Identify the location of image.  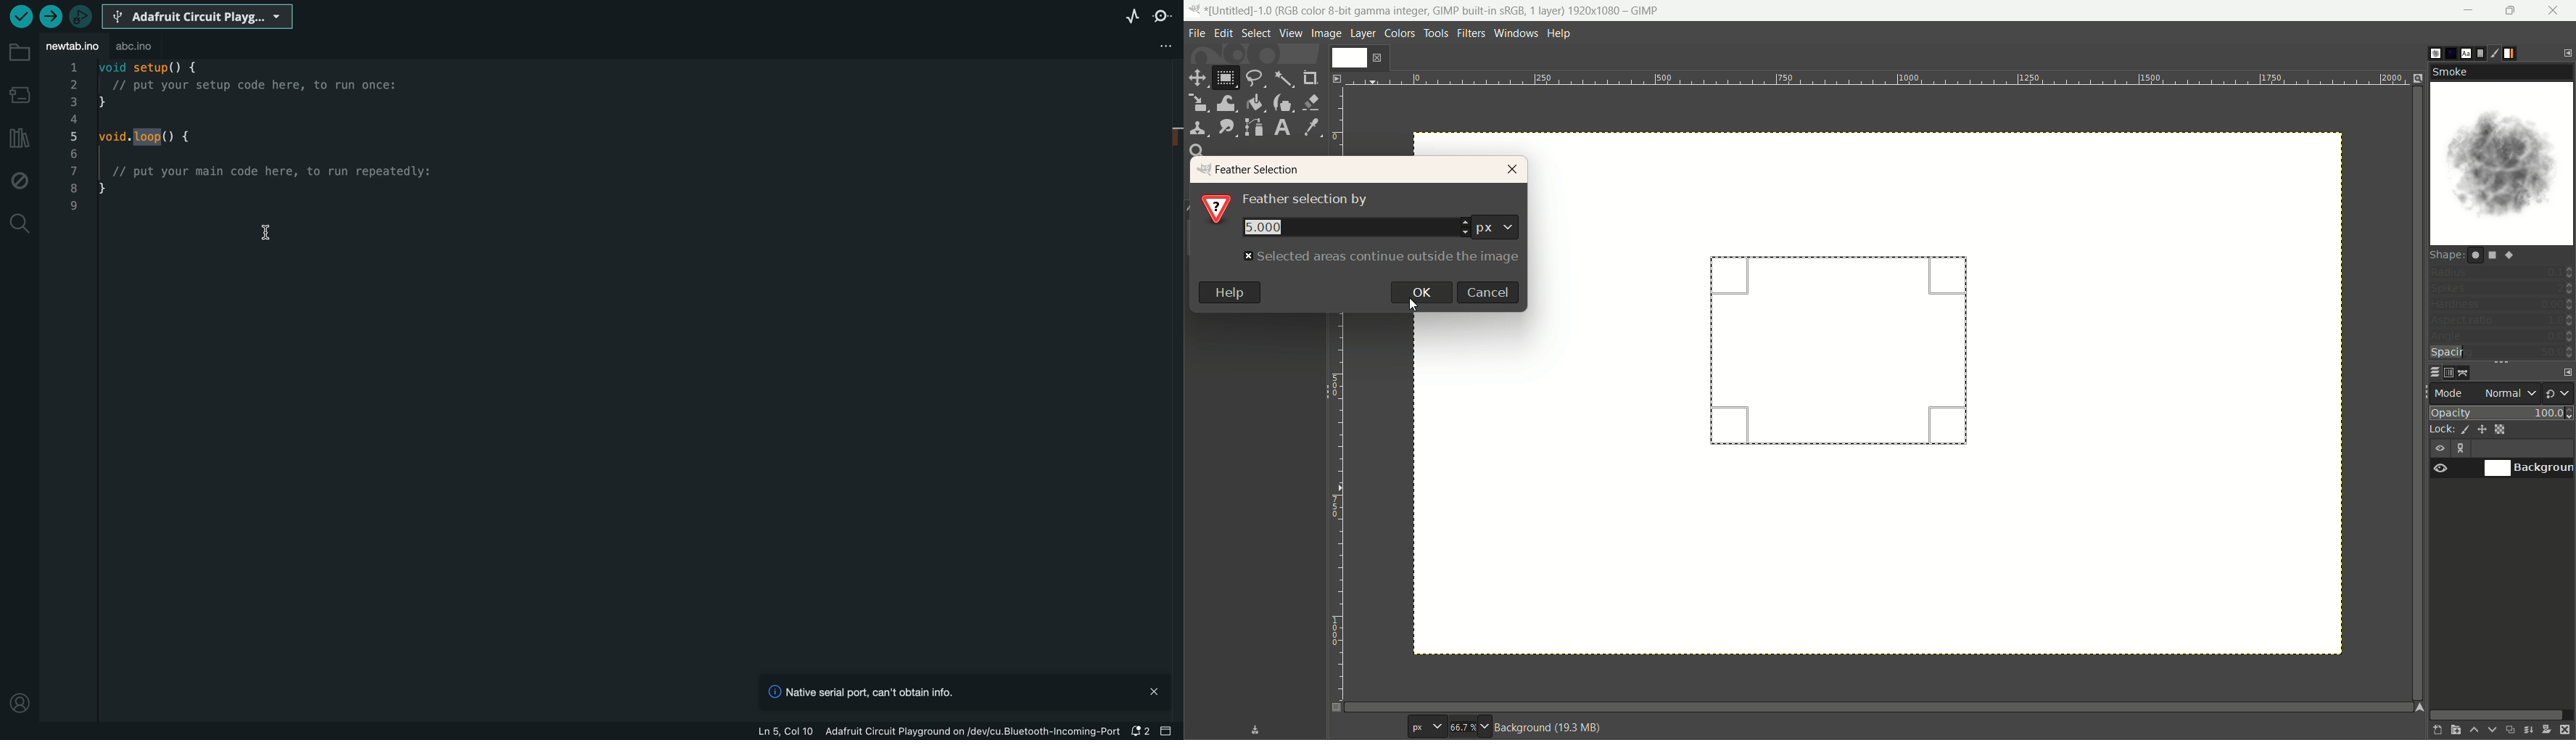
(1326, 35).